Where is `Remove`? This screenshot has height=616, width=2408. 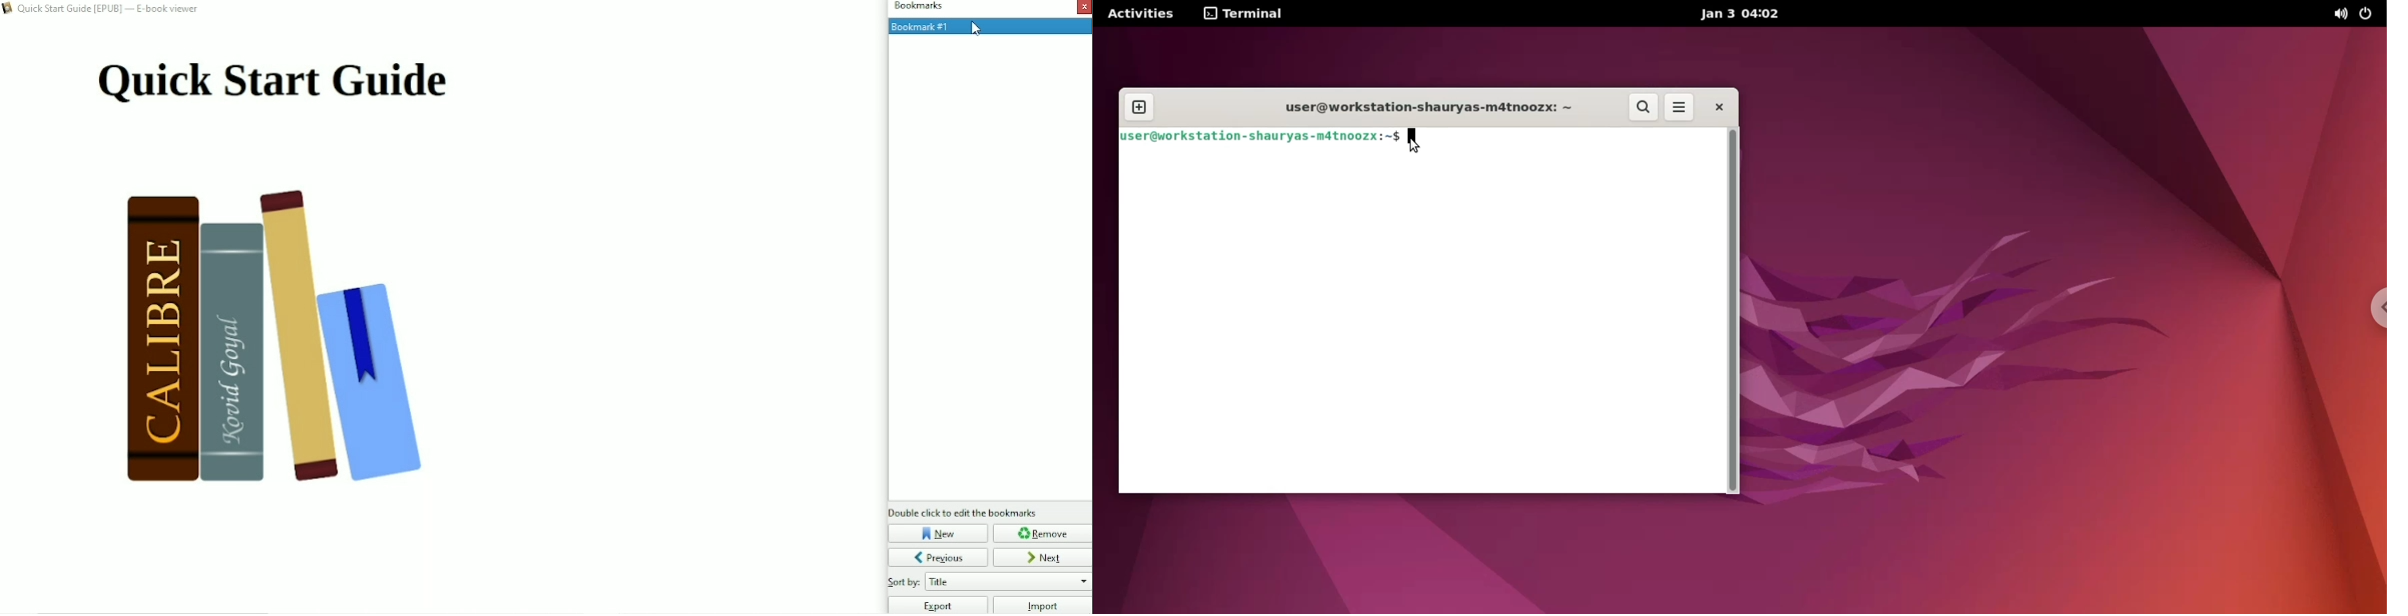 Remove is located at coordinates (1044, 534).